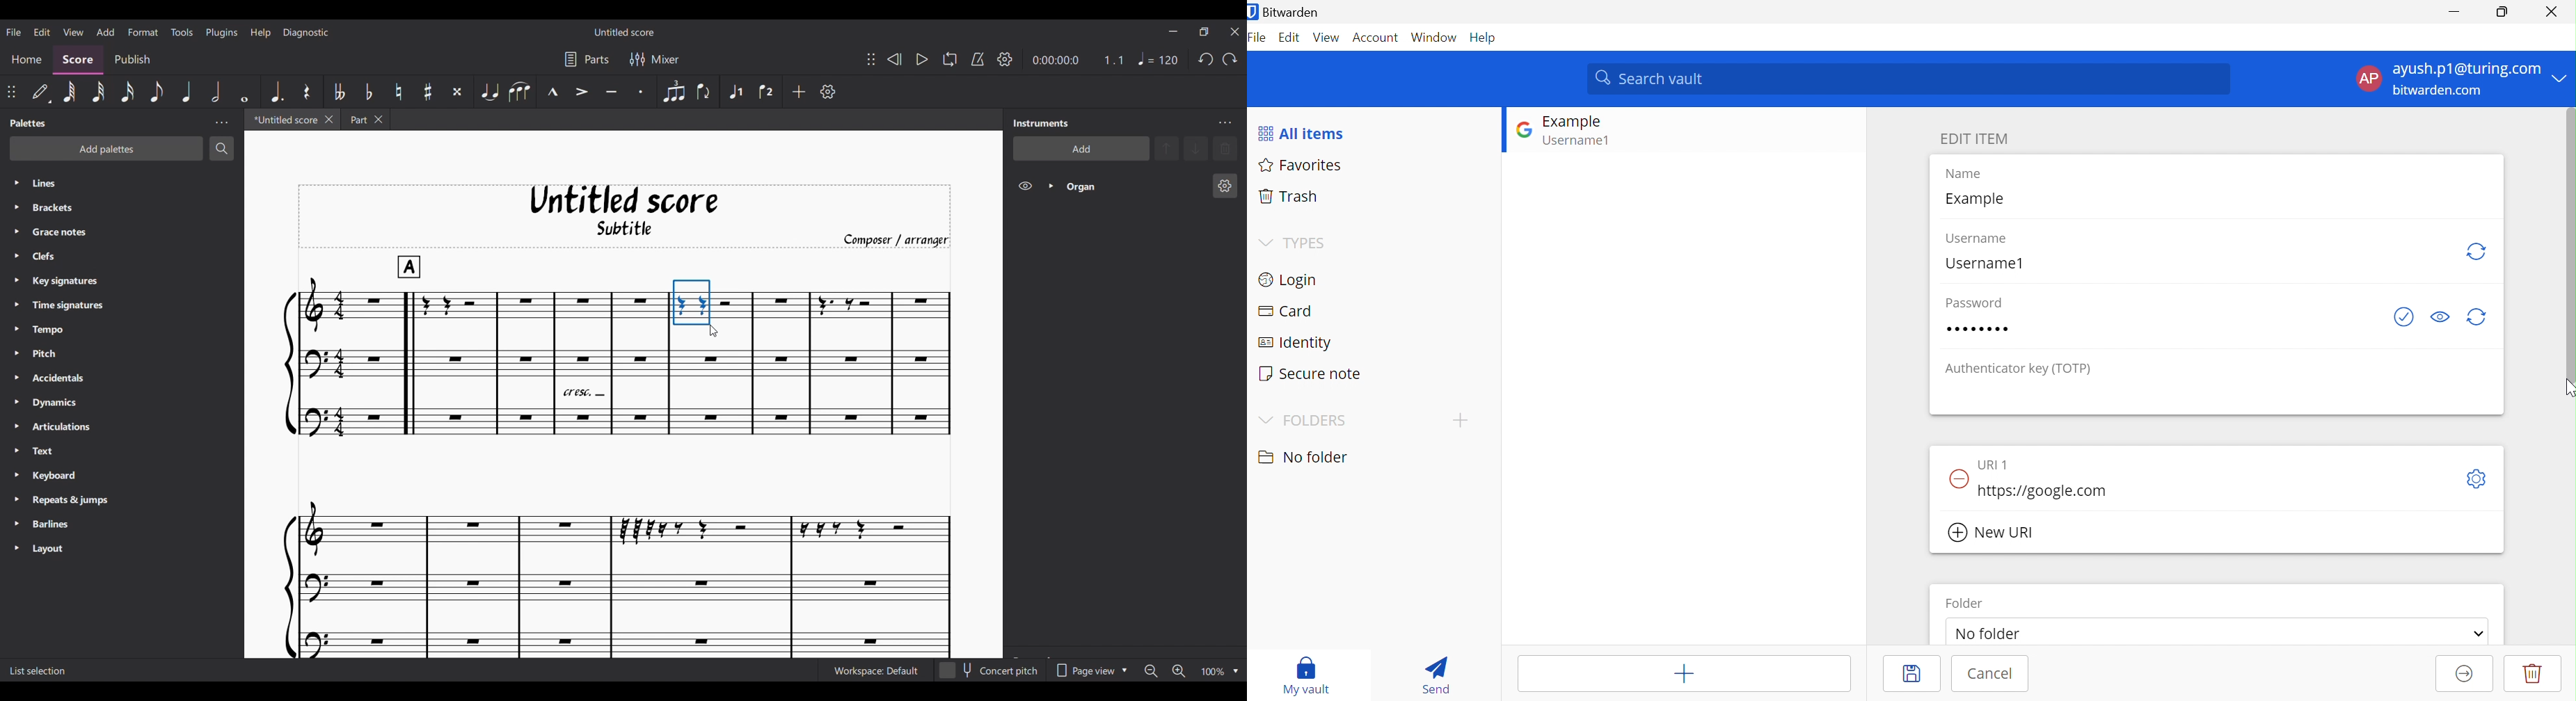 The image size is (2576, 728). Describe the element at coordinates (2480, 632) in the screenshot. I see `Drop Down` at that location.